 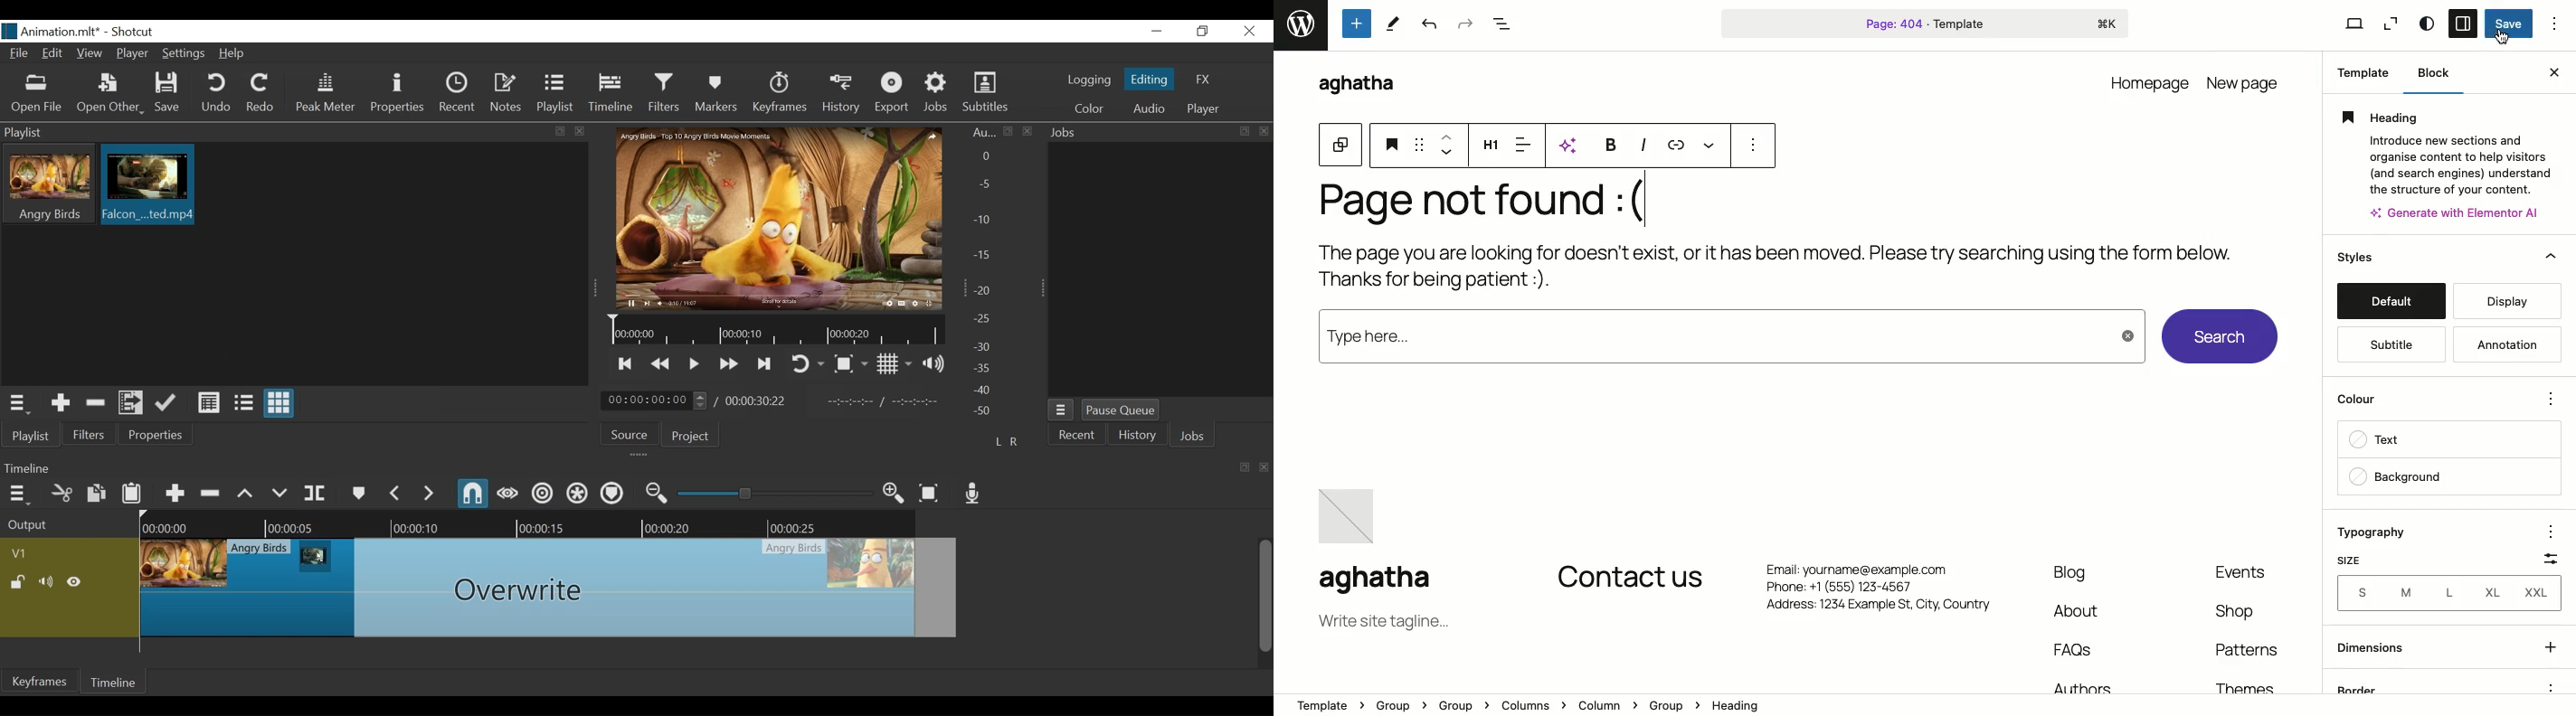 I want to click on Vertical Scroll bar, so click(x=1266, y=597).